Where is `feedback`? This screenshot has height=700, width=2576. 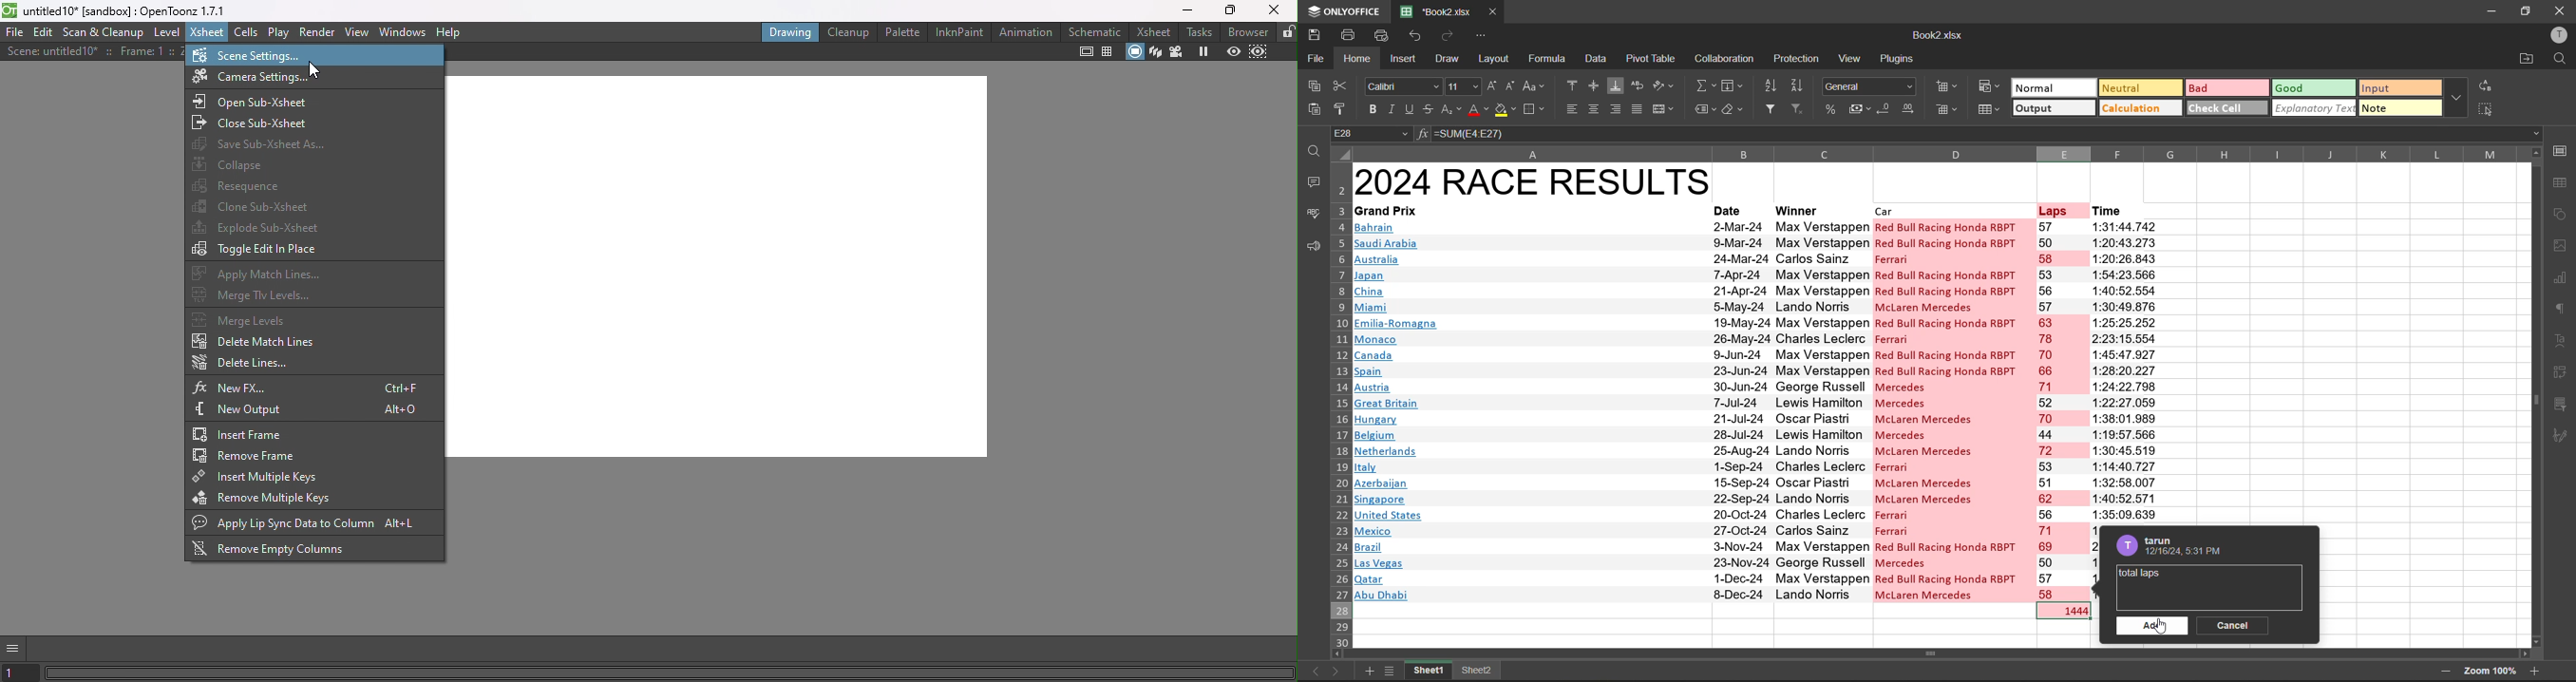 feedback is located at coordinates (1311, 246).